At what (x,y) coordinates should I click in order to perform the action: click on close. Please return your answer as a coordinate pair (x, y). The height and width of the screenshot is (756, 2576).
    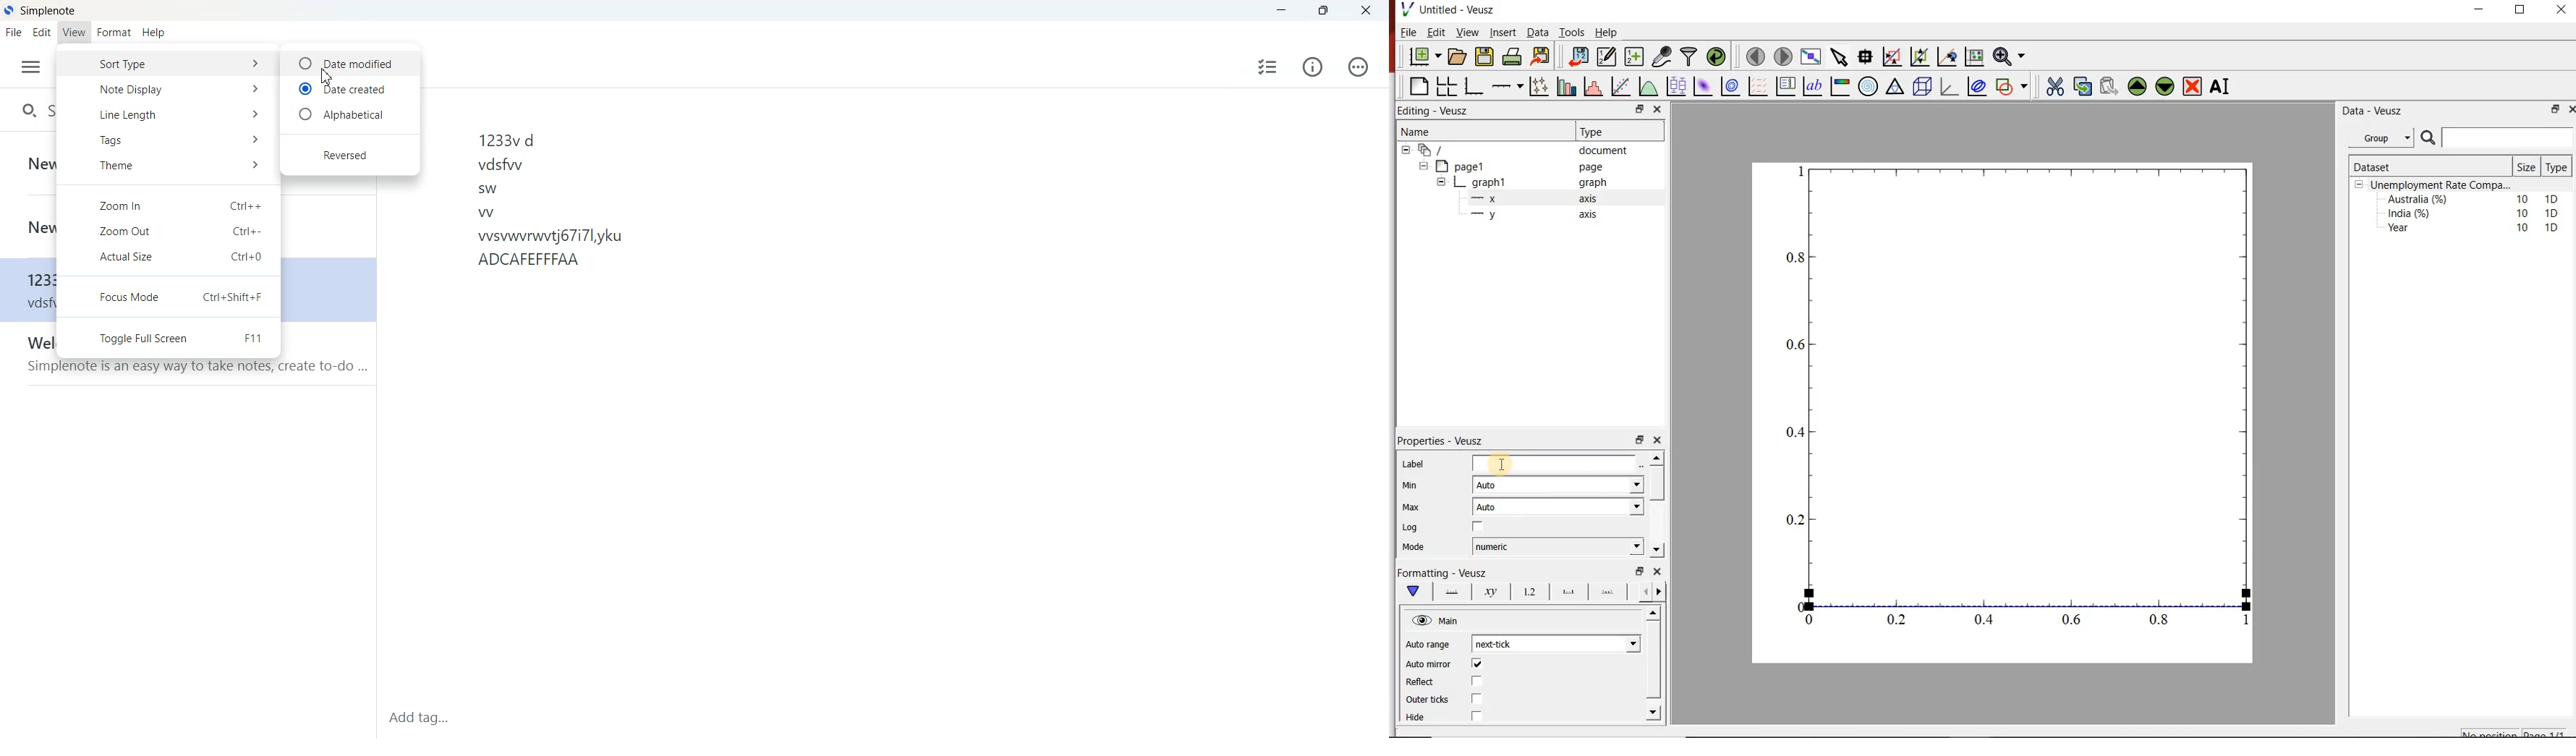
    Looking at the image, I should click on (2560, 13).